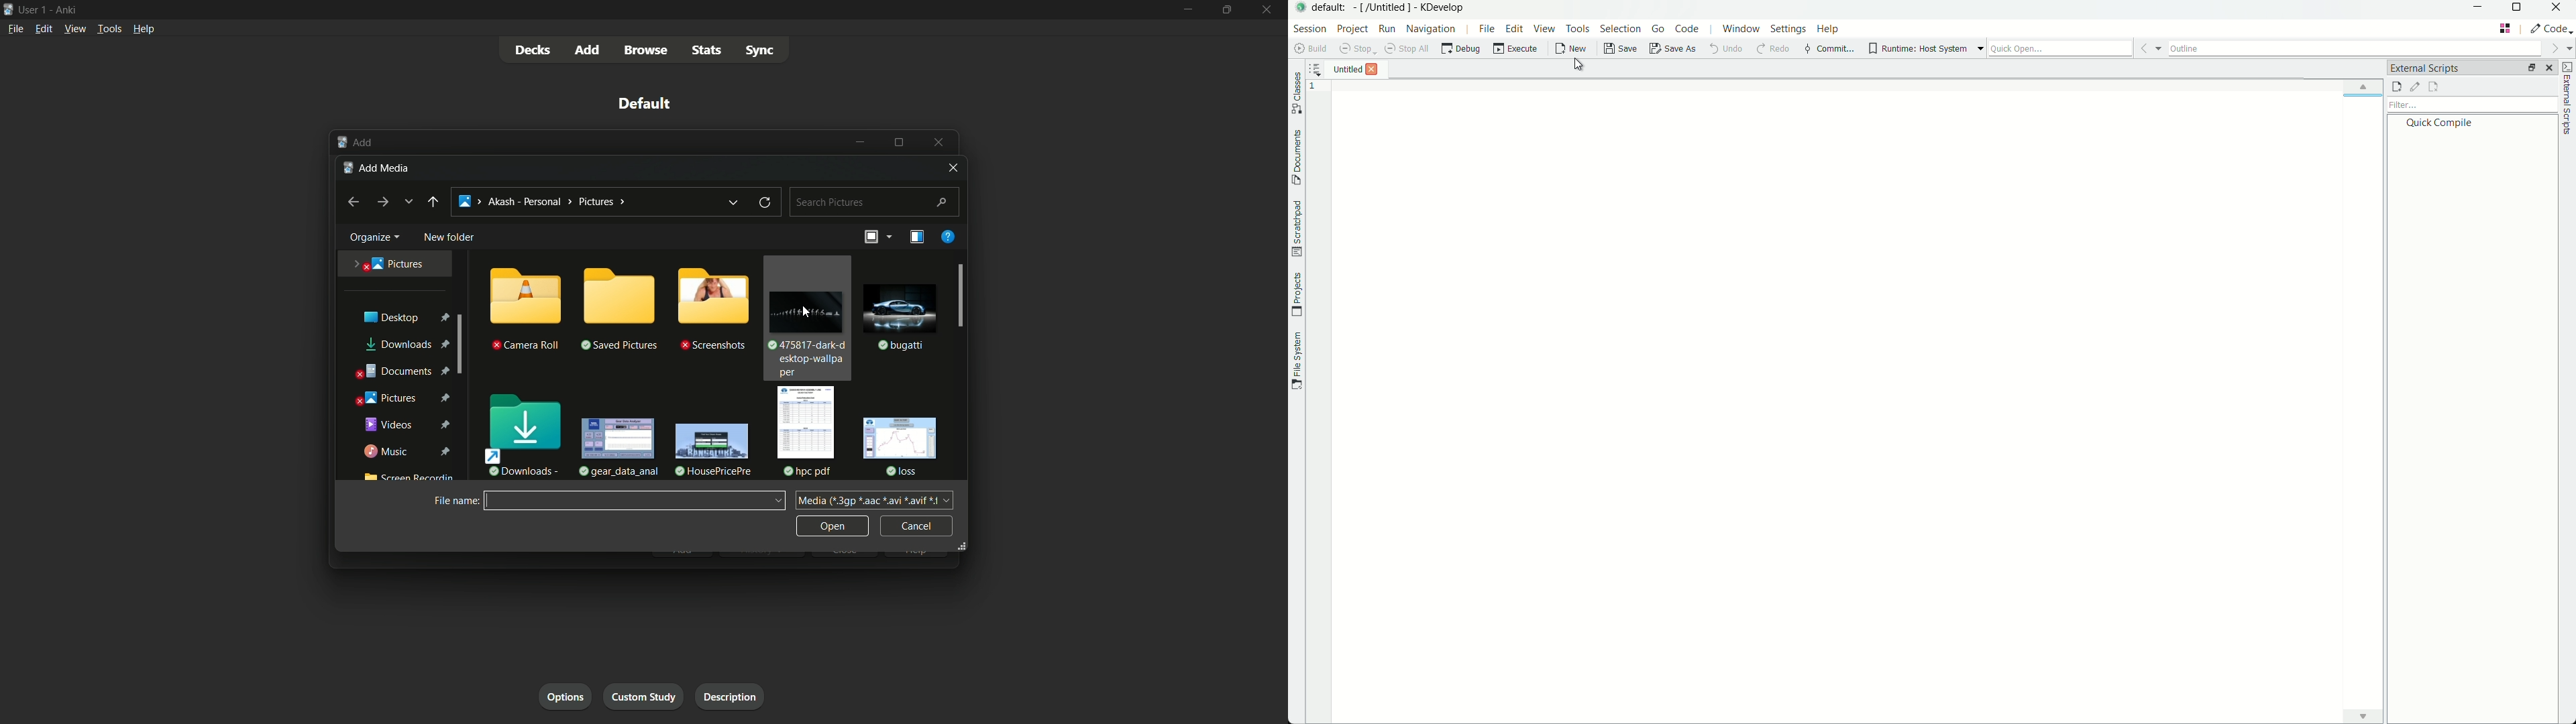 The image size is (2576, 728). What do you see at coordinates (706, 51) in the screenshot?
I see `stats` at bounding box center [706, 51].